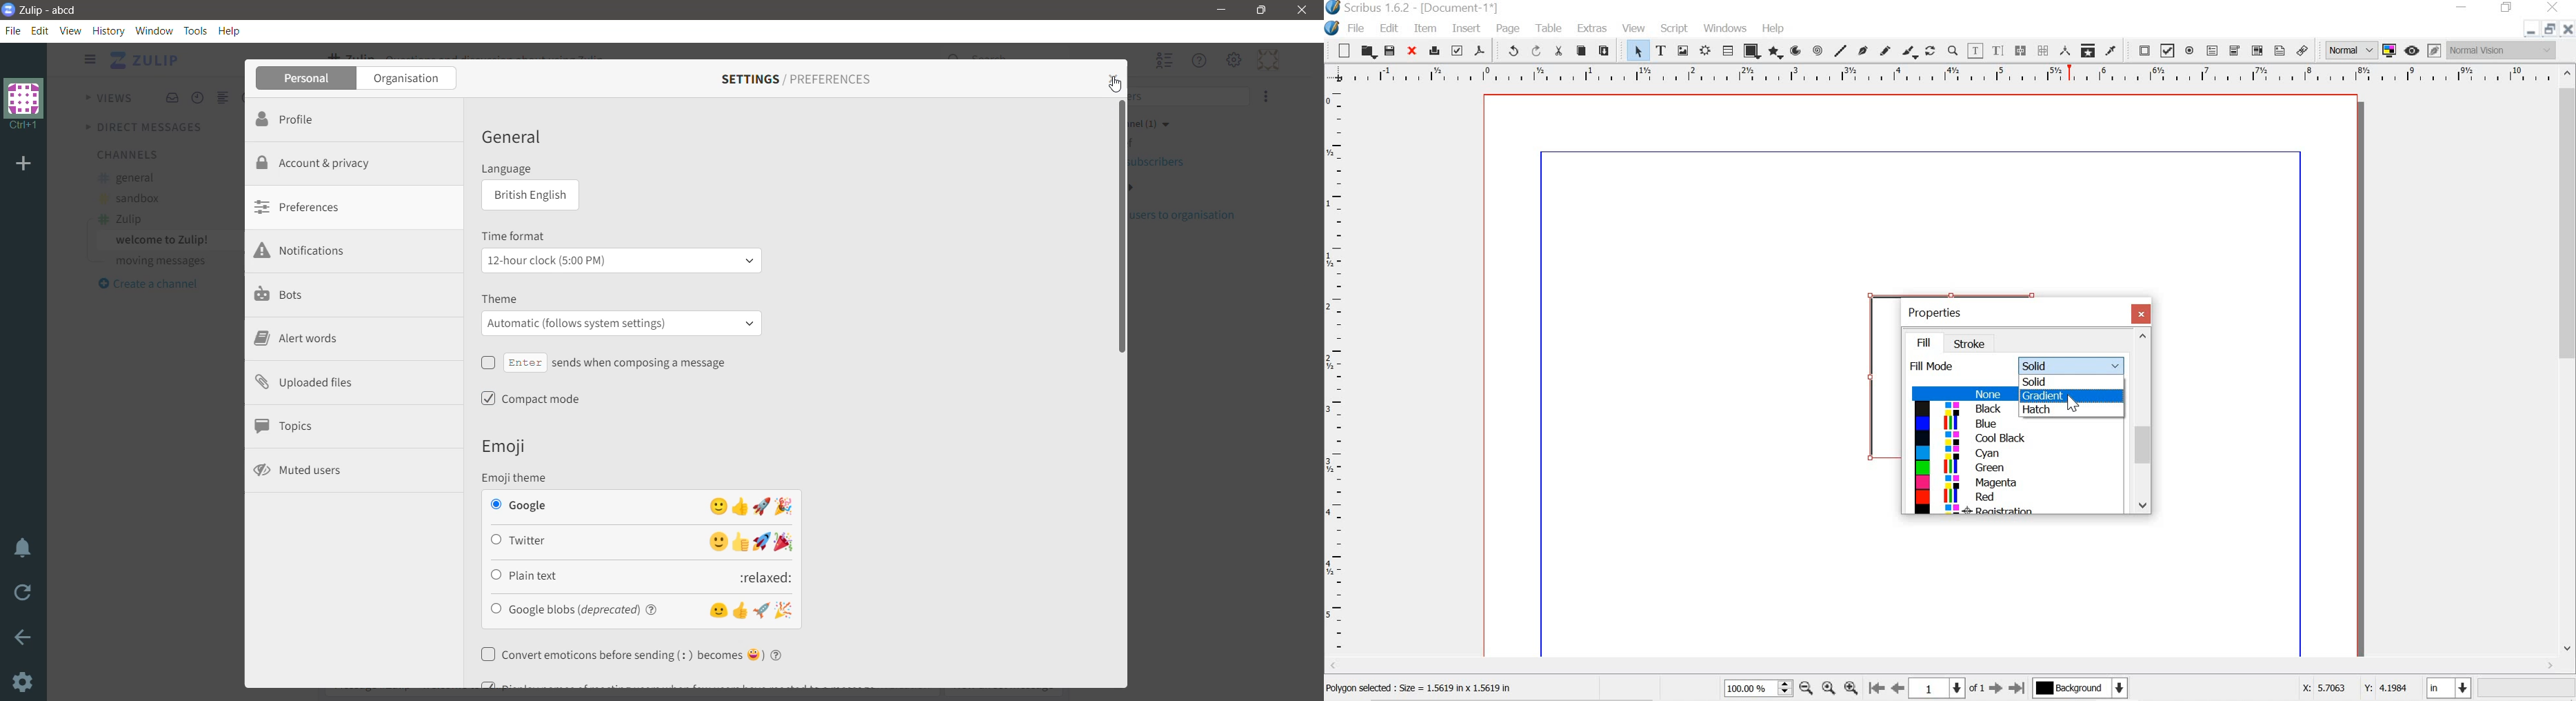 The image size is (2576, 728). Describe the element at coordinates (1851, 689) in the screenshot. I see `zoom in` at that location.